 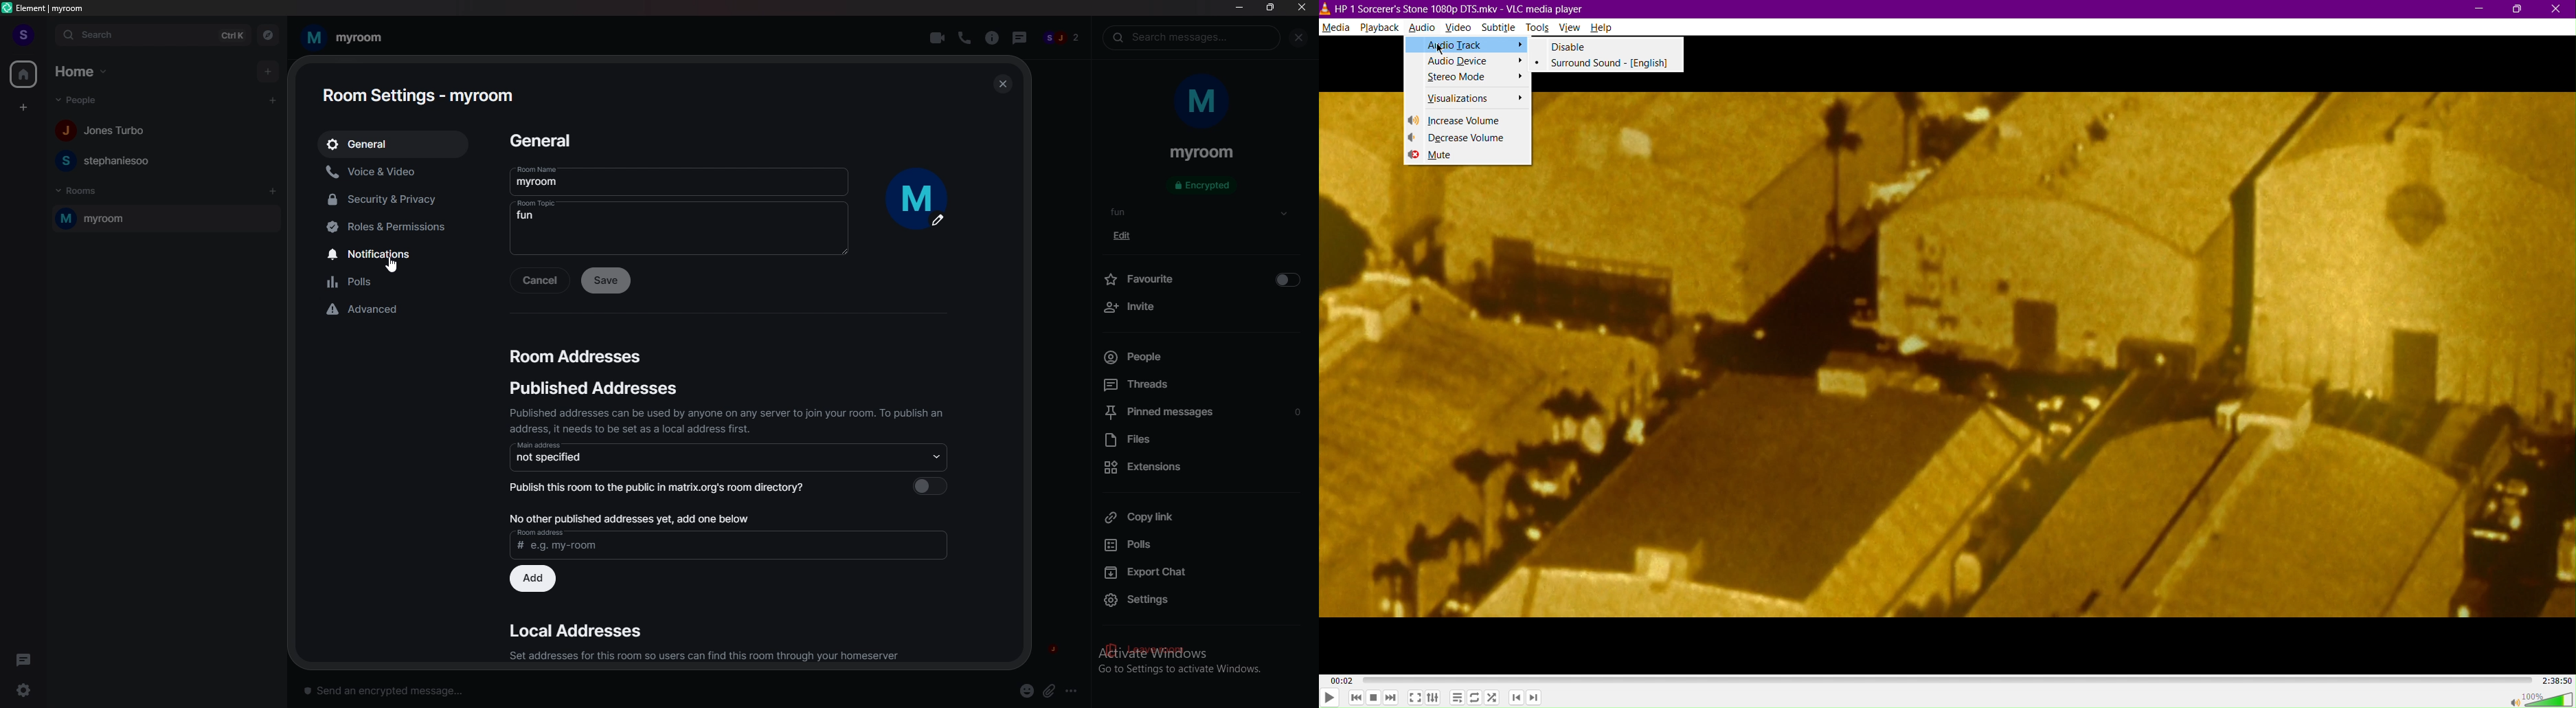 I want to click on minimize, so click(x=1239, y=7).